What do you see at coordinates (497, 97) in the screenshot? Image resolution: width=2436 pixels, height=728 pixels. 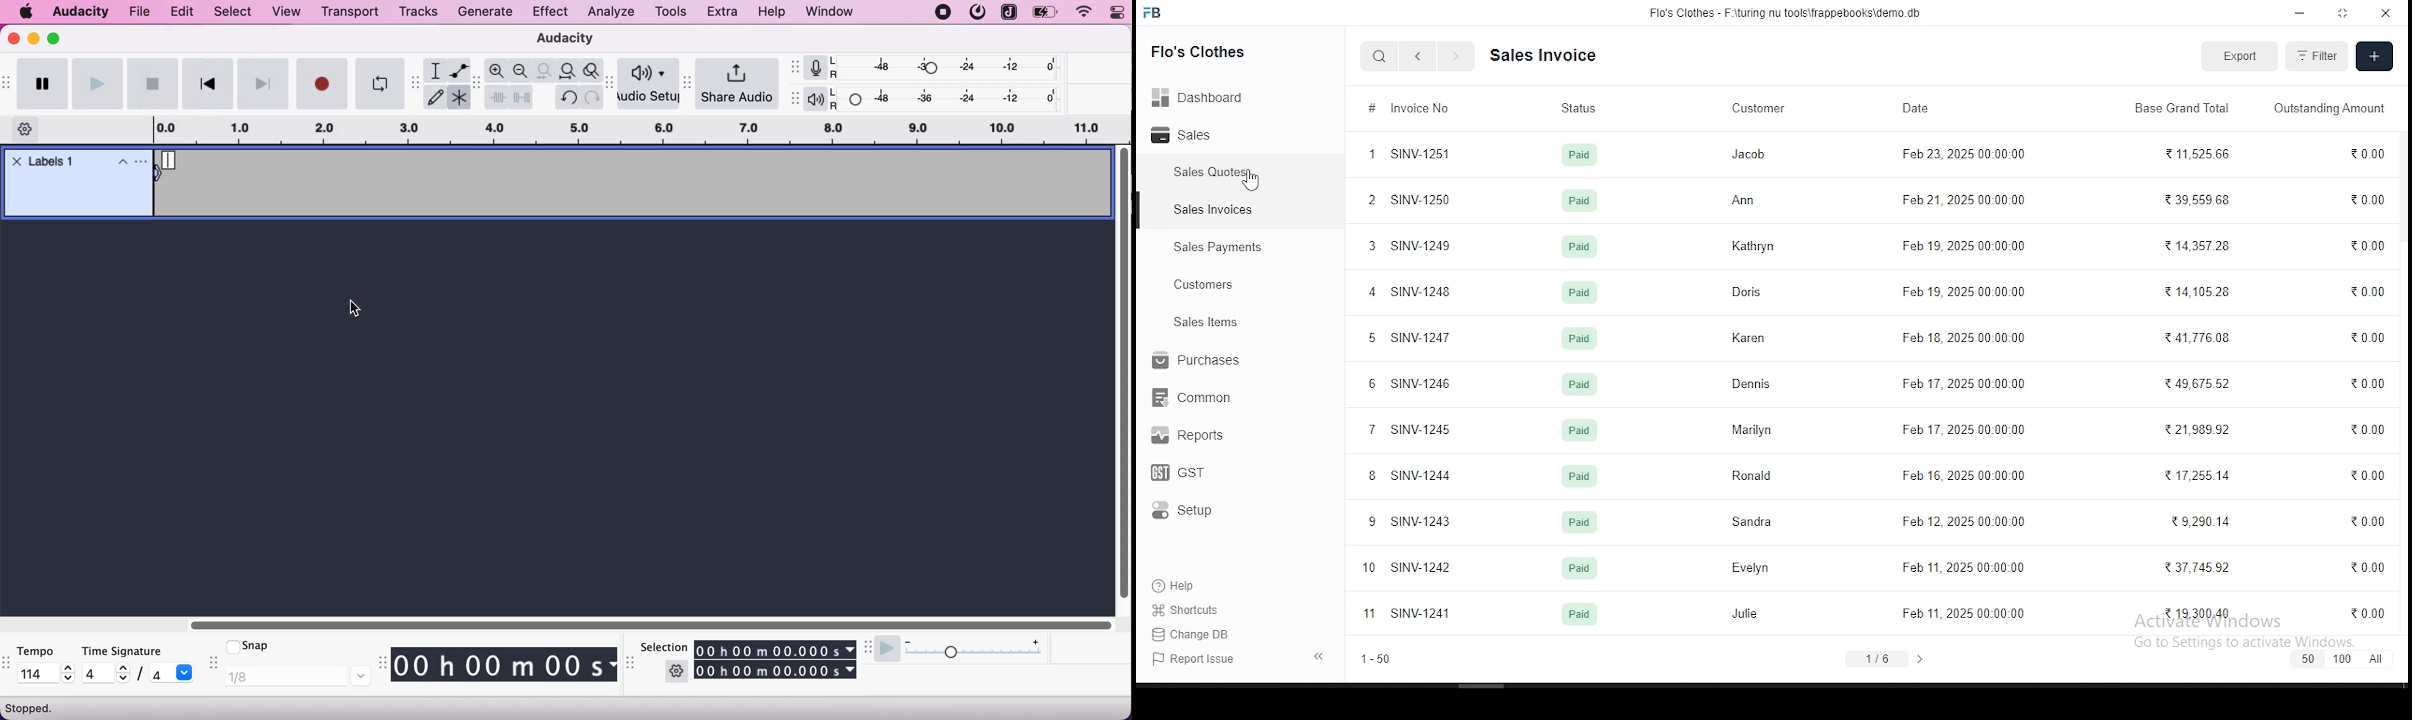 I see `trim audio outside selection` at bounding box center [497, 97].